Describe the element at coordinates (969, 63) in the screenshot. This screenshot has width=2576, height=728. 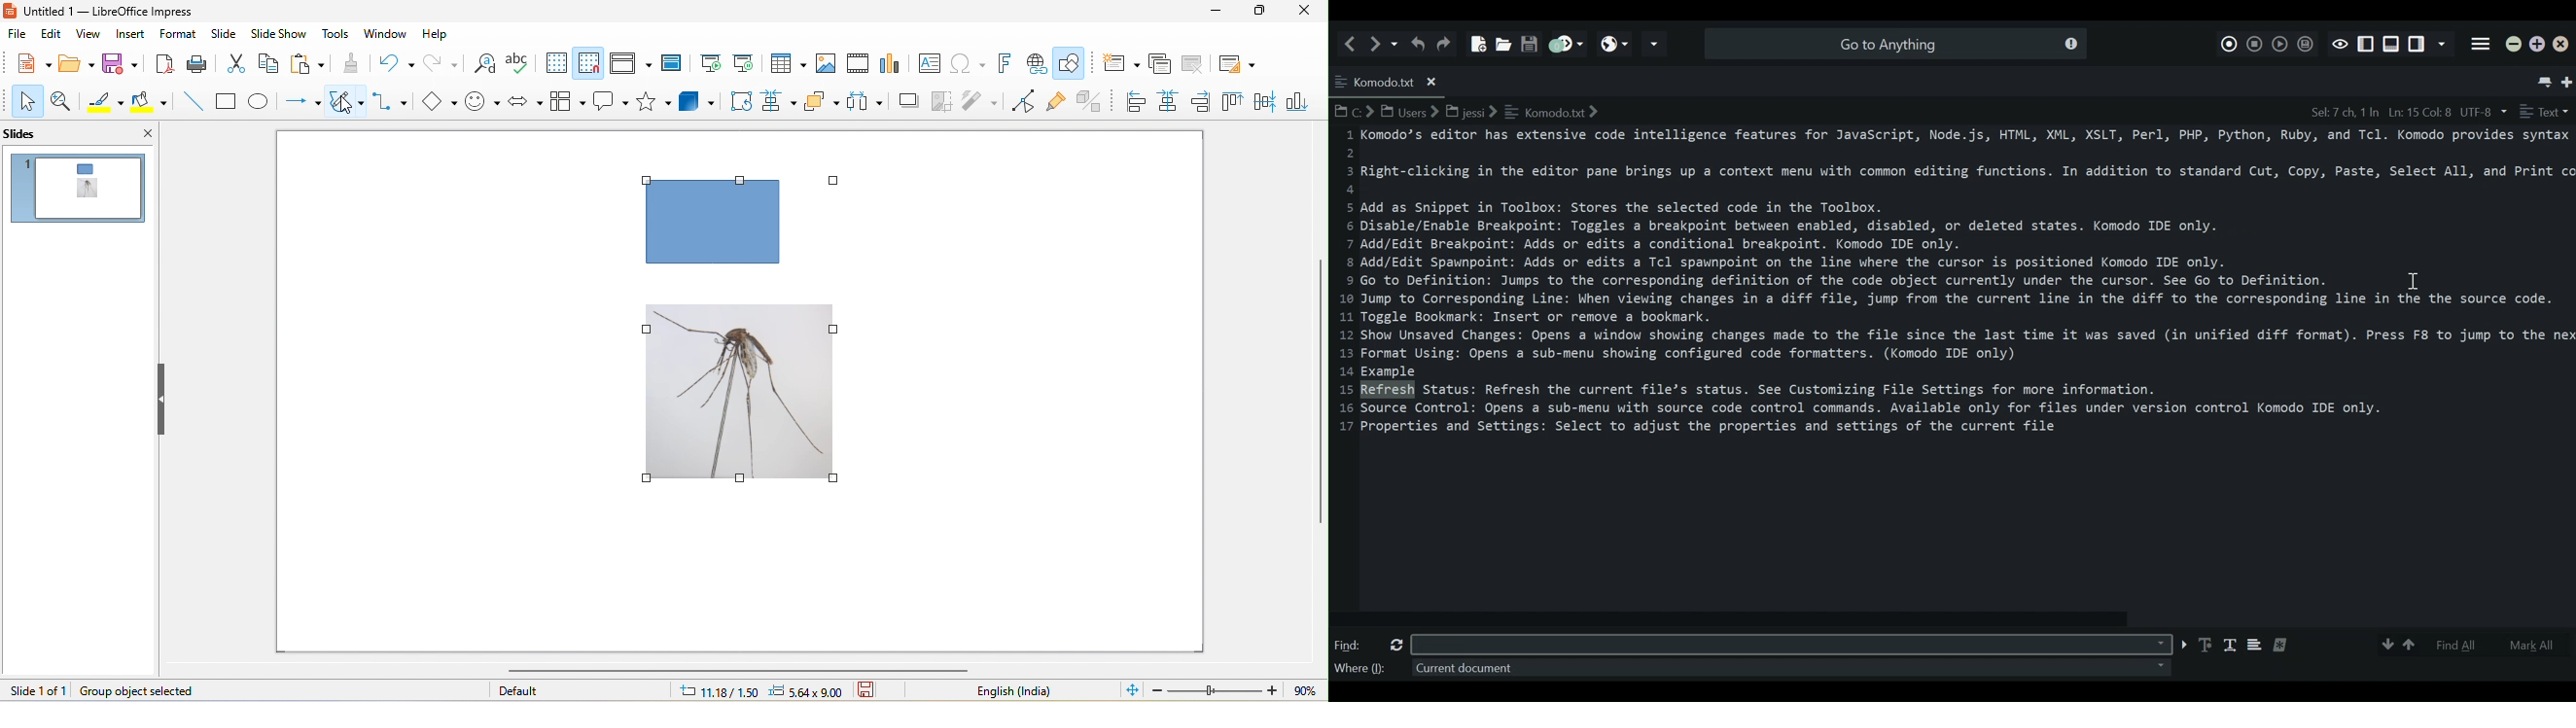
I see `special character` at that location.